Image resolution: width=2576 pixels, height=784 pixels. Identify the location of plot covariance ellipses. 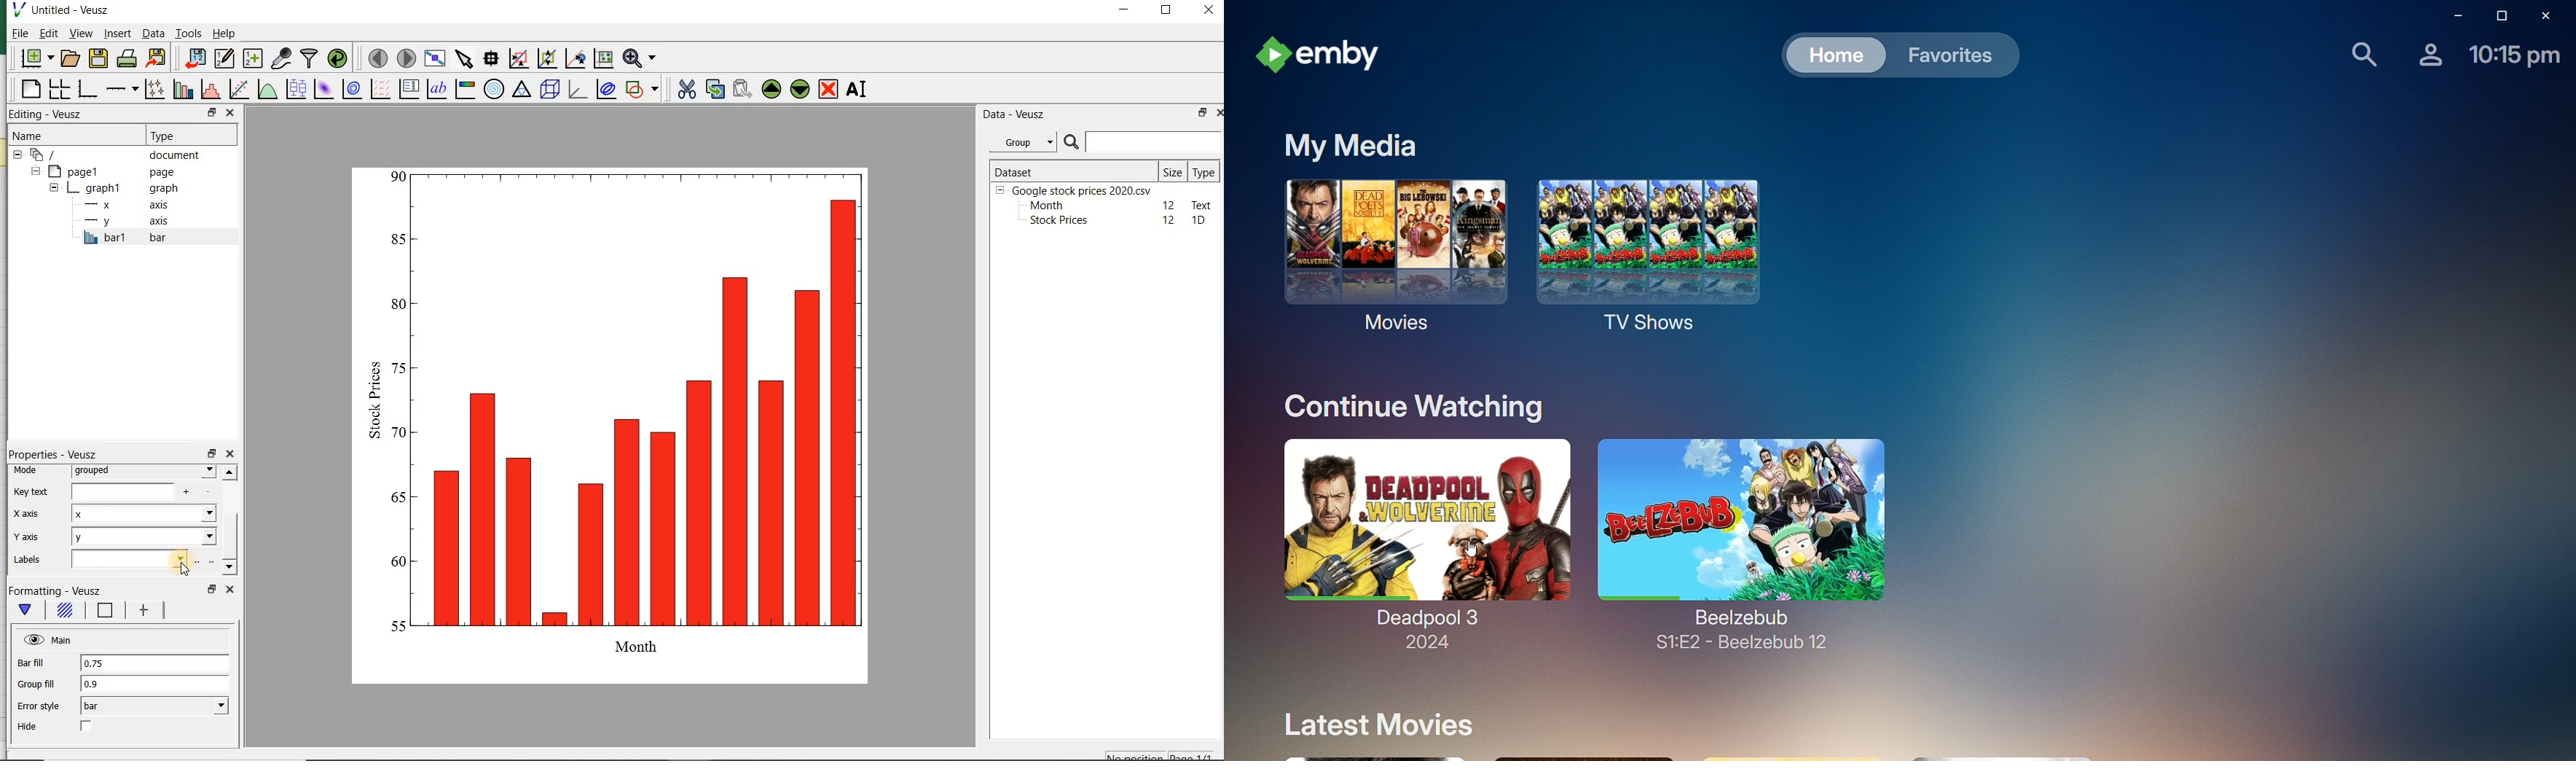
(606, 90).